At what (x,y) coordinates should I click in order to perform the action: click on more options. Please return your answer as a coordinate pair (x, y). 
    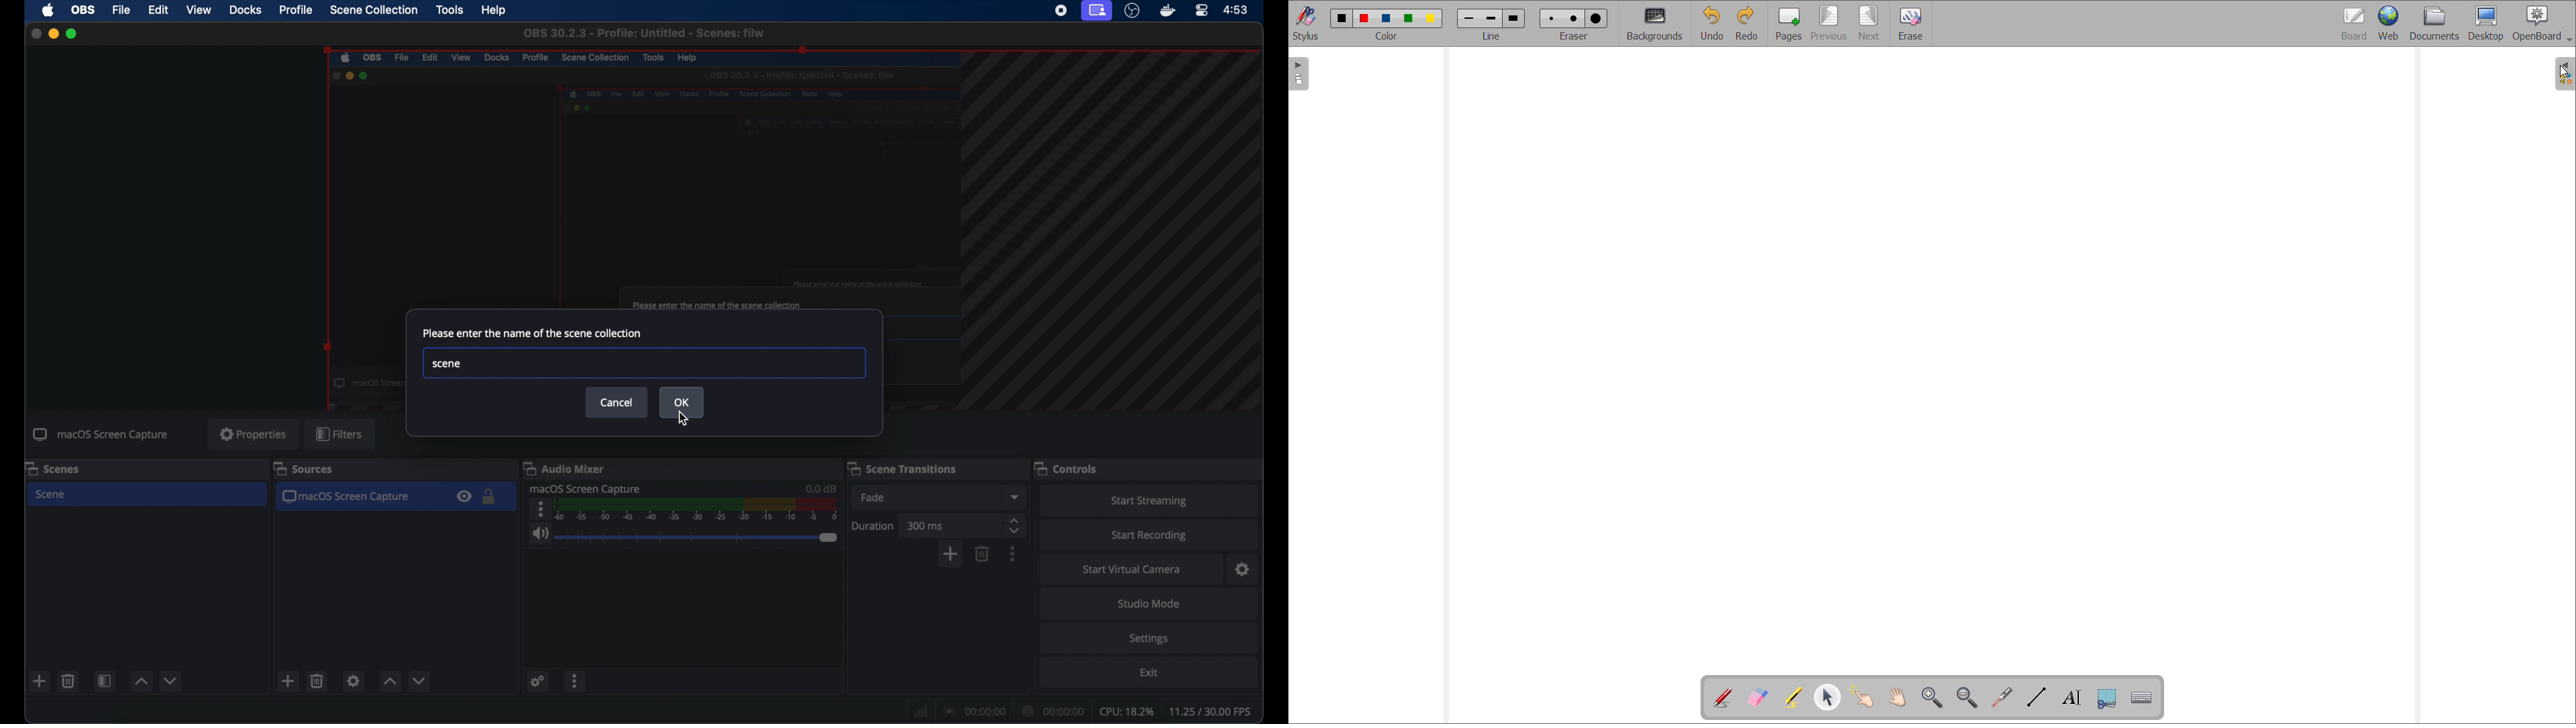
    Looking at the image, I should click on (539, 509).